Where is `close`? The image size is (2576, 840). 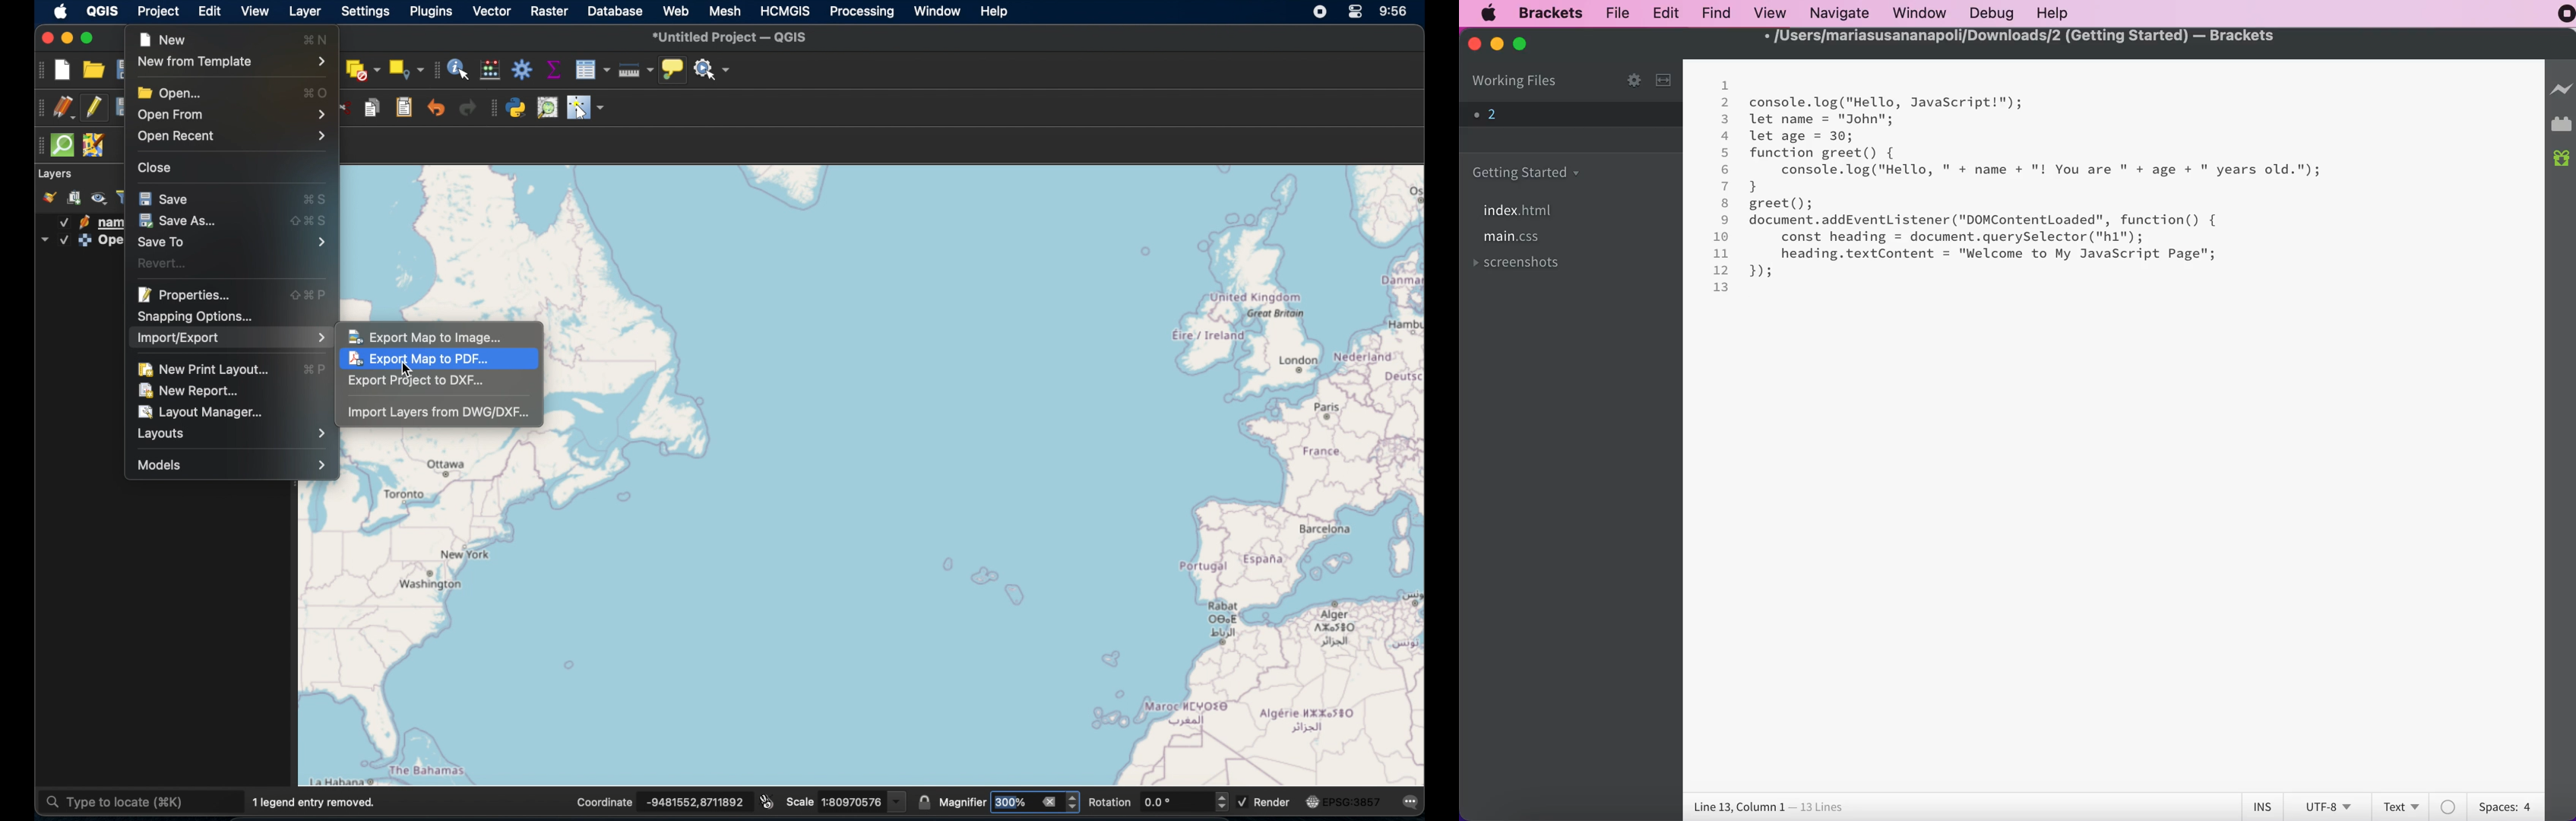
close is located at coordinates (156, 169).